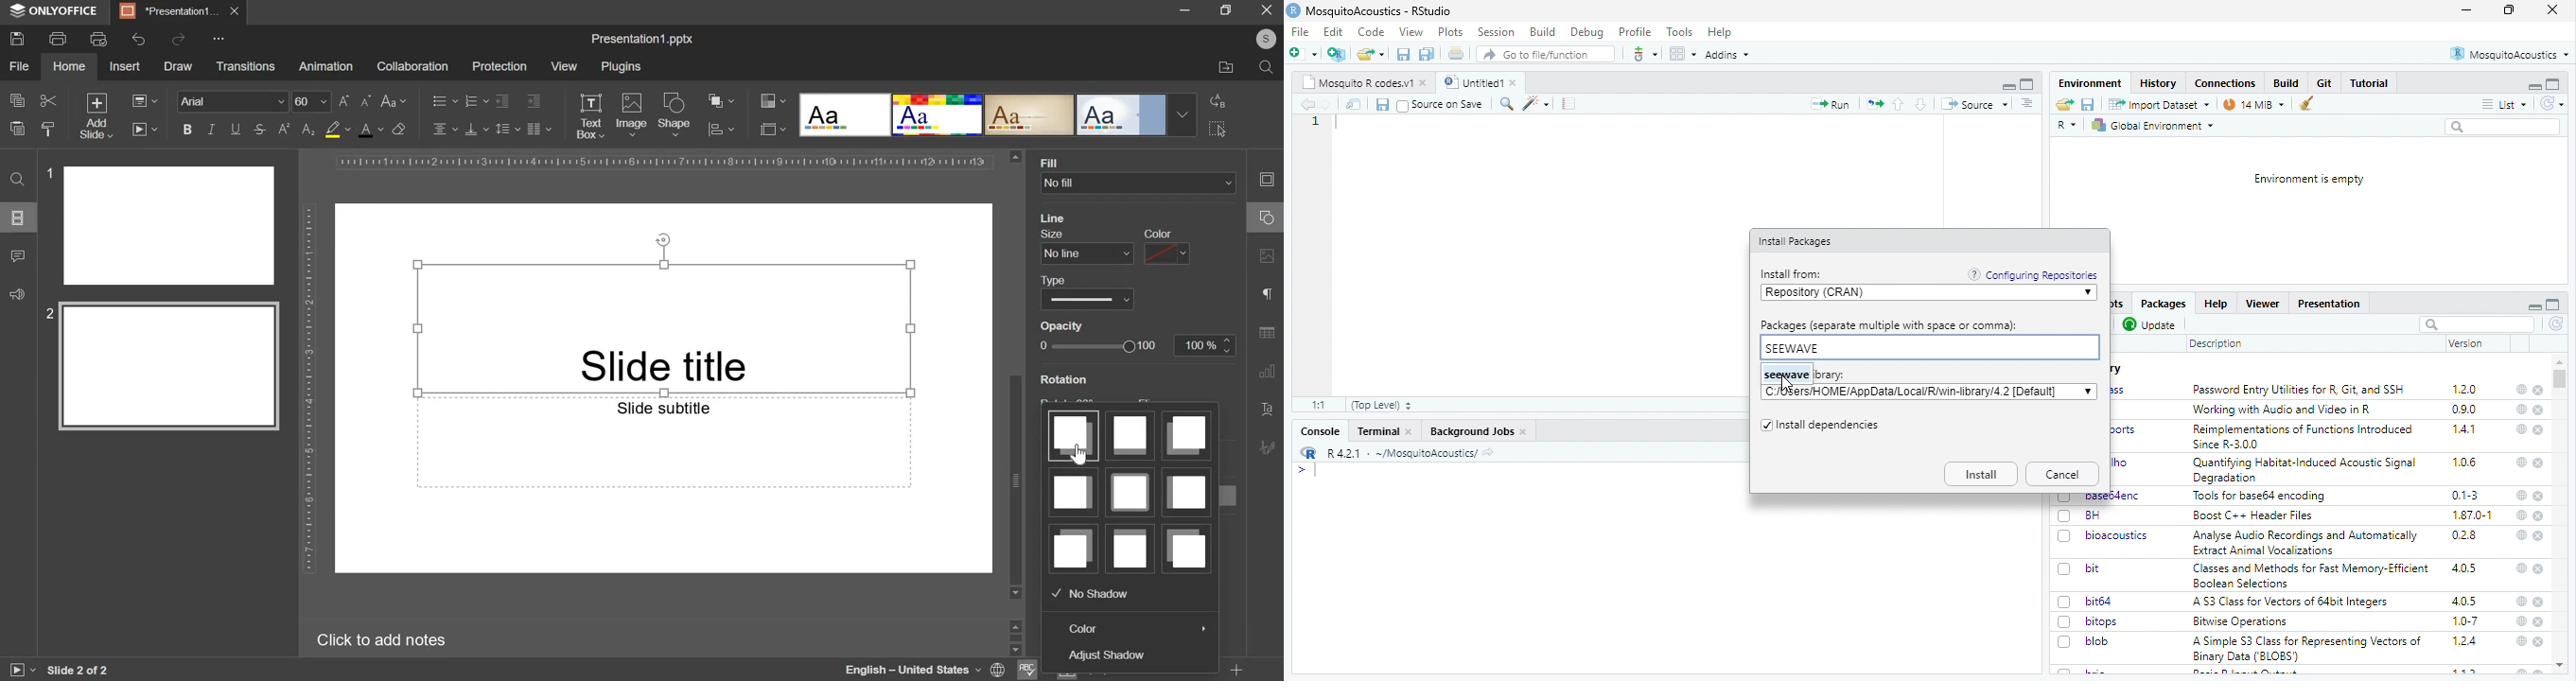  What do you see at coordinates (1316, 121) in the screenshot?
I see `1` at bounding box center [1316, 121].